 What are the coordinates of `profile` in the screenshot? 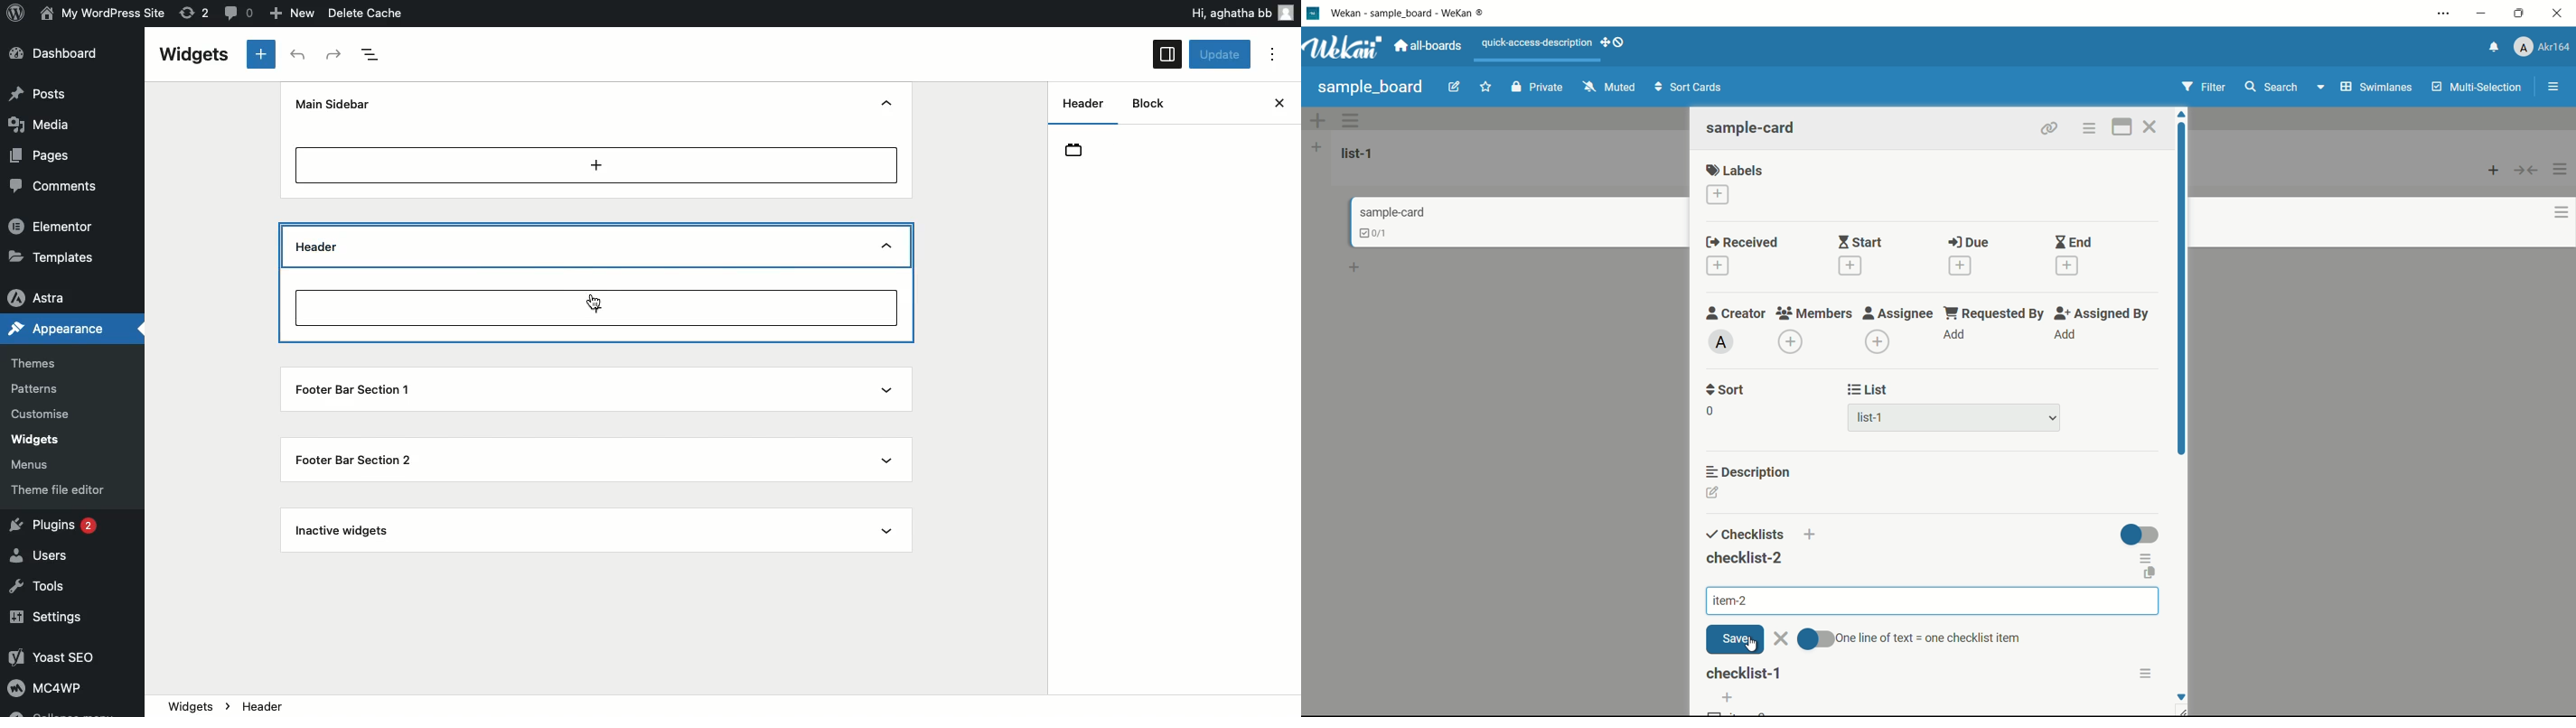 It's located at (2542, 48).